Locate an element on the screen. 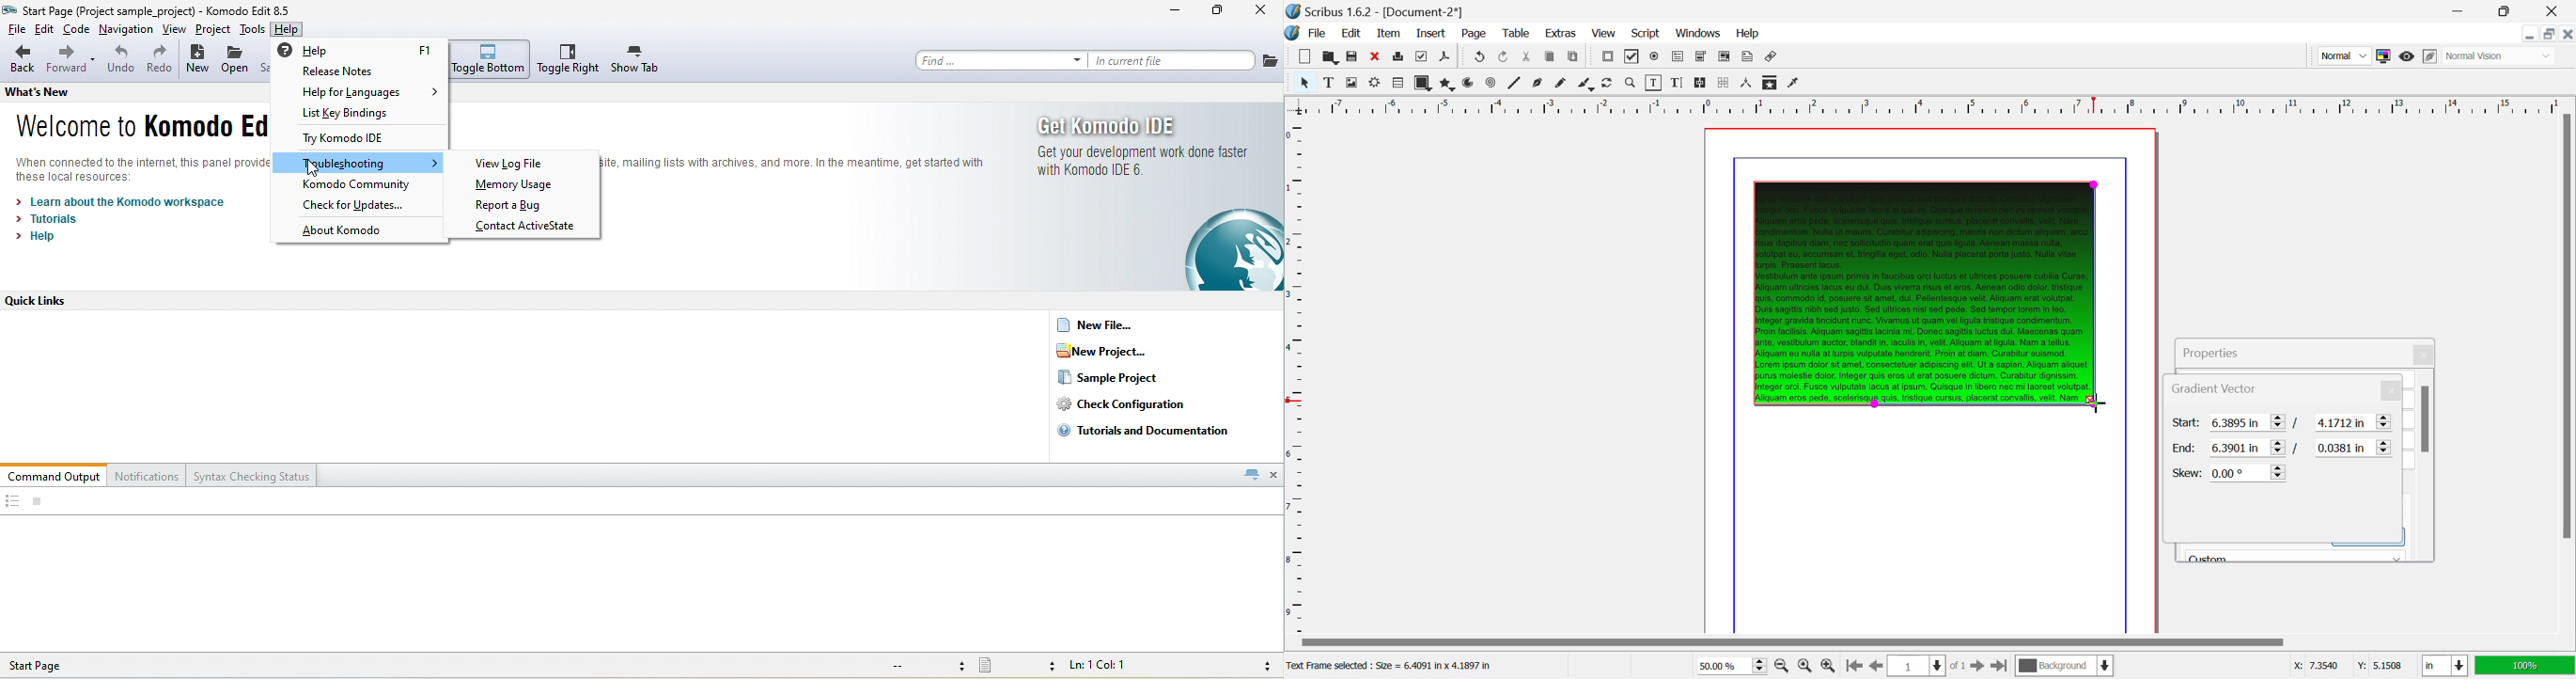 This screenshot has width=2576, height=700. Discard is located at coordinates (1375, 57).